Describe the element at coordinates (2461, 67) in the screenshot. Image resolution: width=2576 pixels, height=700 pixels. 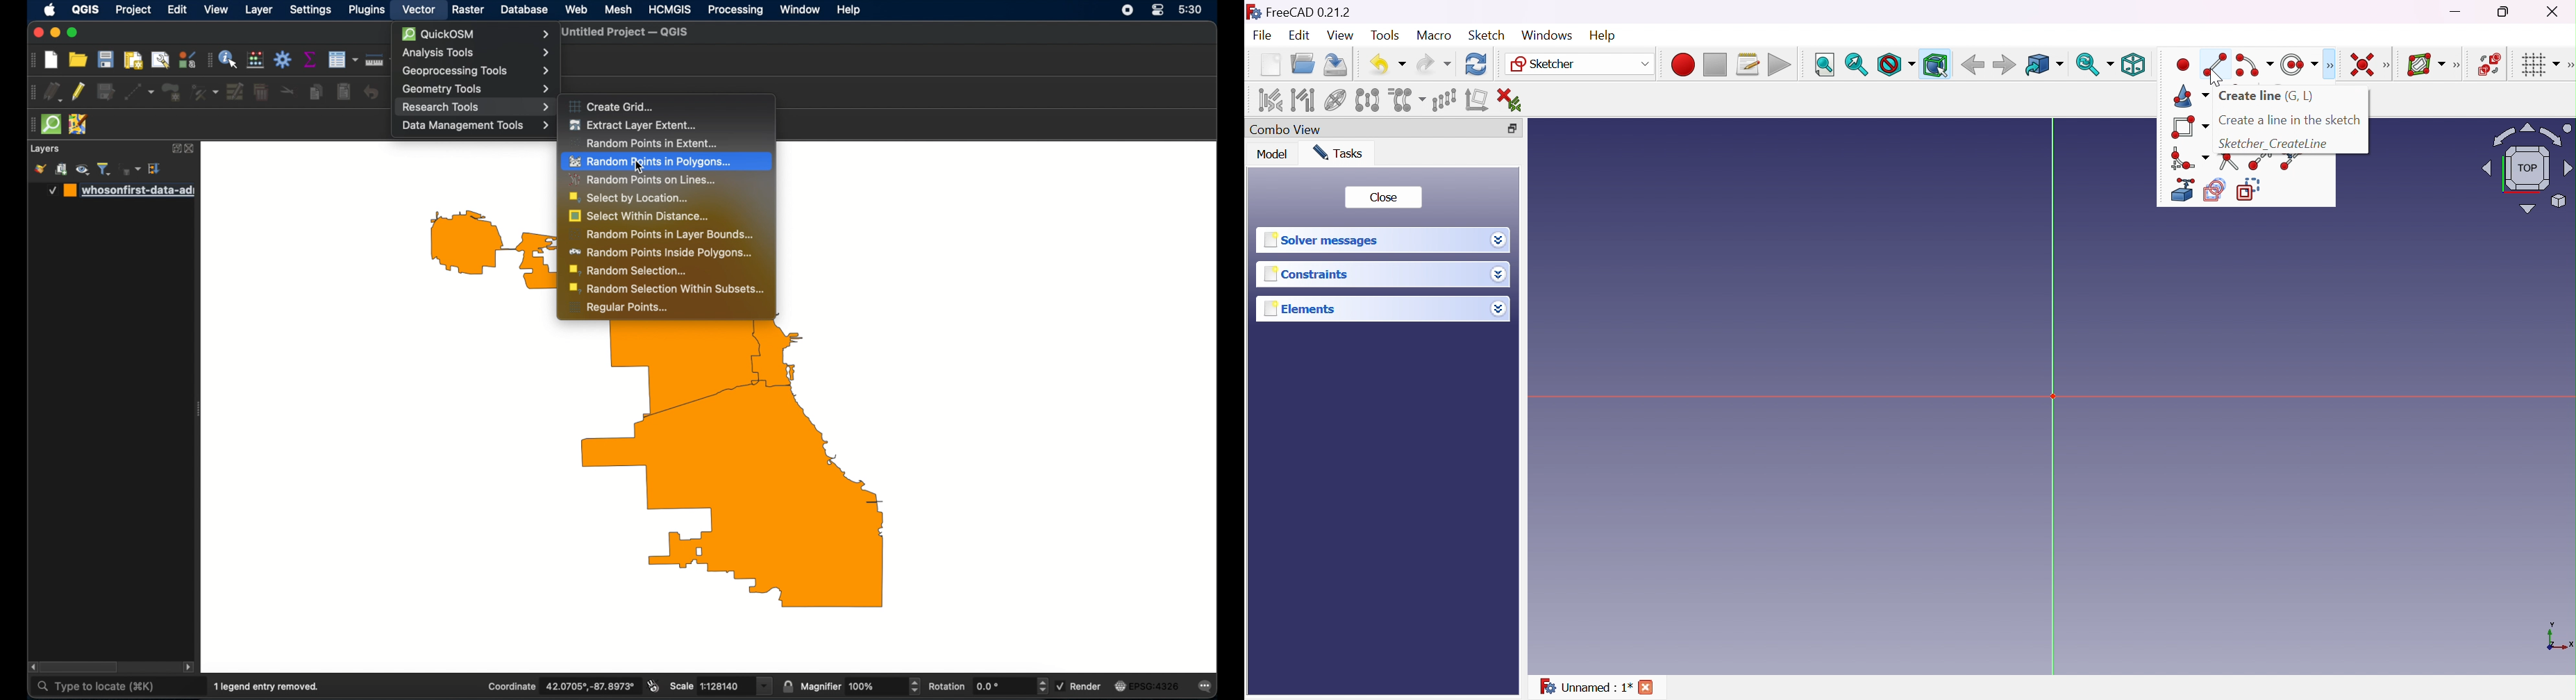
I see `Sketcher B-spline tools` at that location.